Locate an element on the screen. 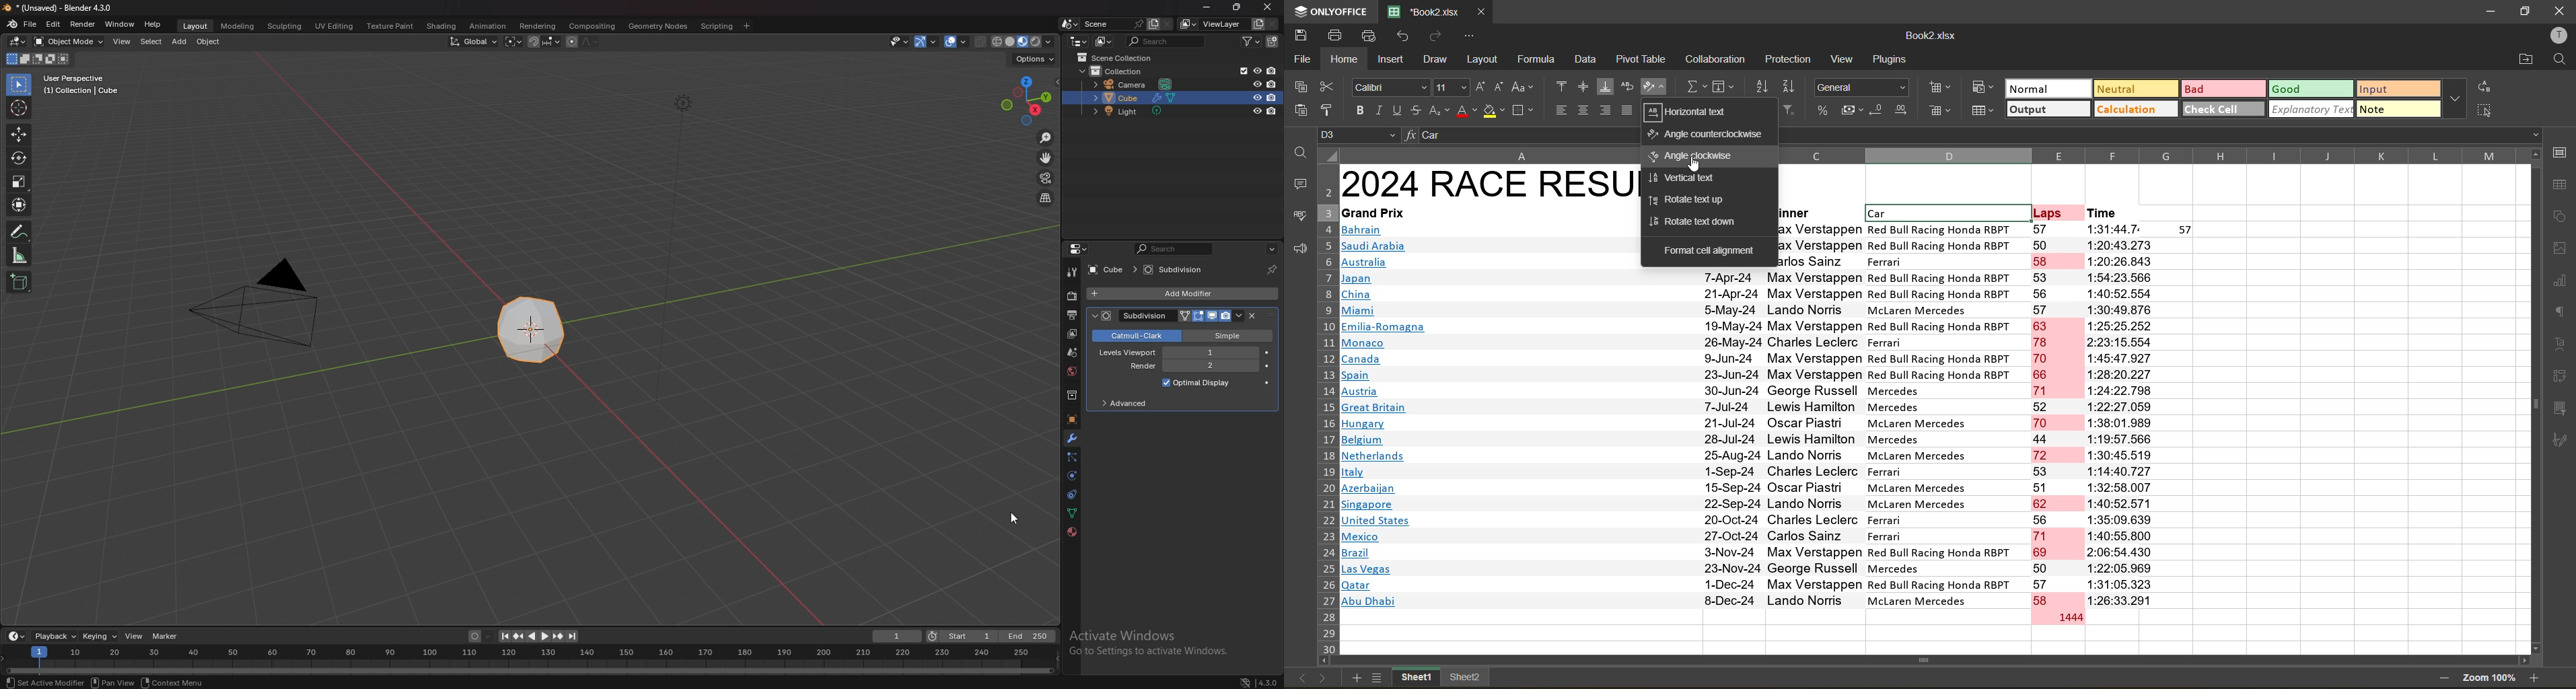 This screenshot has width=2576, height=700. Select all is located at coordinates (1326, 155).